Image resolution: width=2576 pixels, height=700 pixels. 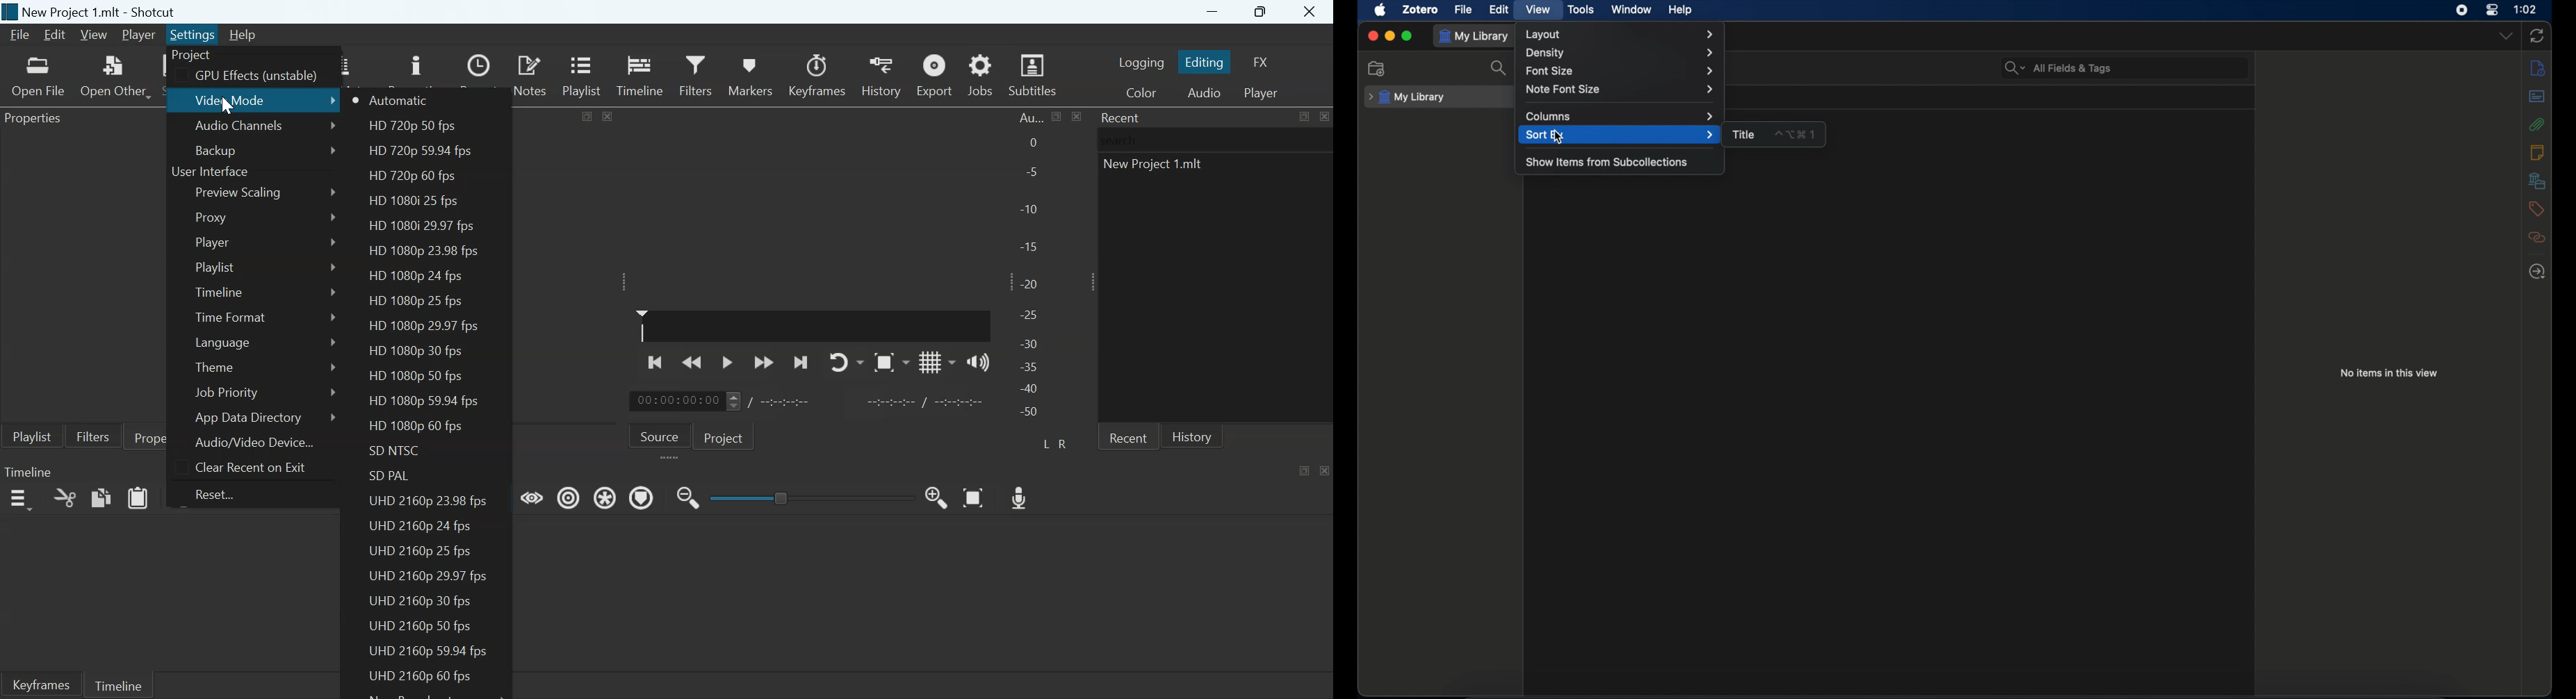 What do you see at coordinates (425, 601) in the screenshot?
I see `UHD 2160p 30 fps` at bounding box center [425, 601].